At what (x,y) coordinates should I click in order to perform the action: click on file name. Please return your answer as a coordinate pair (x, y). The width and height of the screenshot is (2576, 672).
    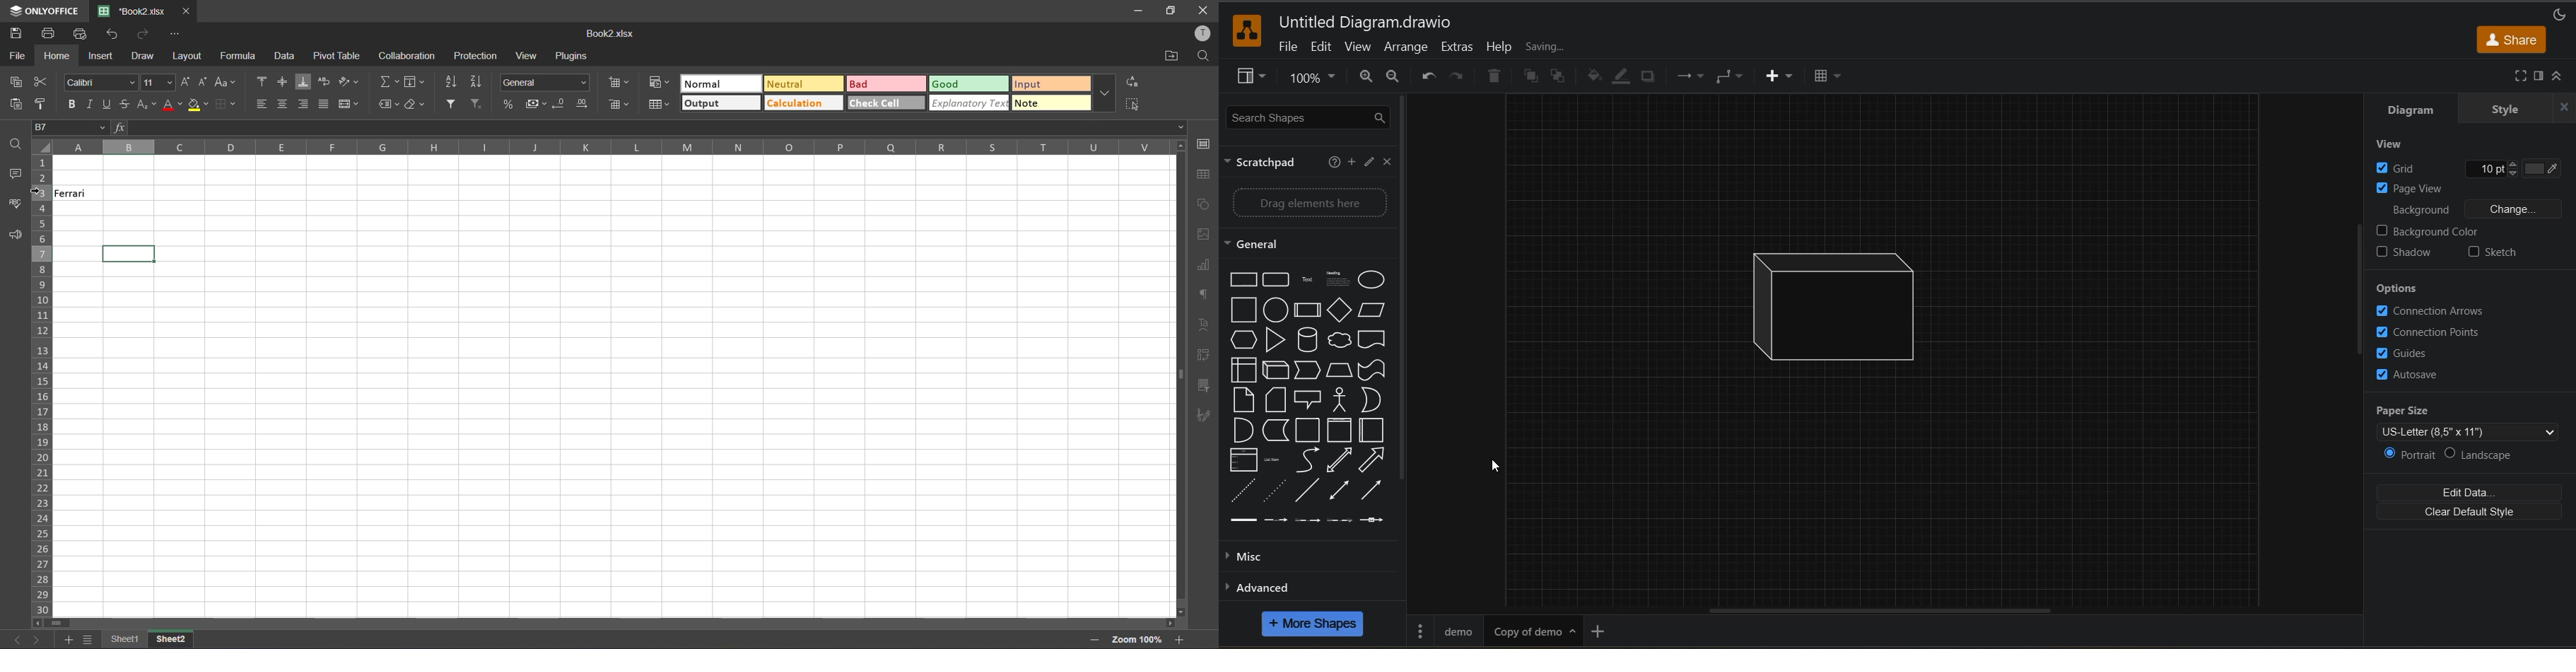
    Looking at the image, I should click on (135, 11).